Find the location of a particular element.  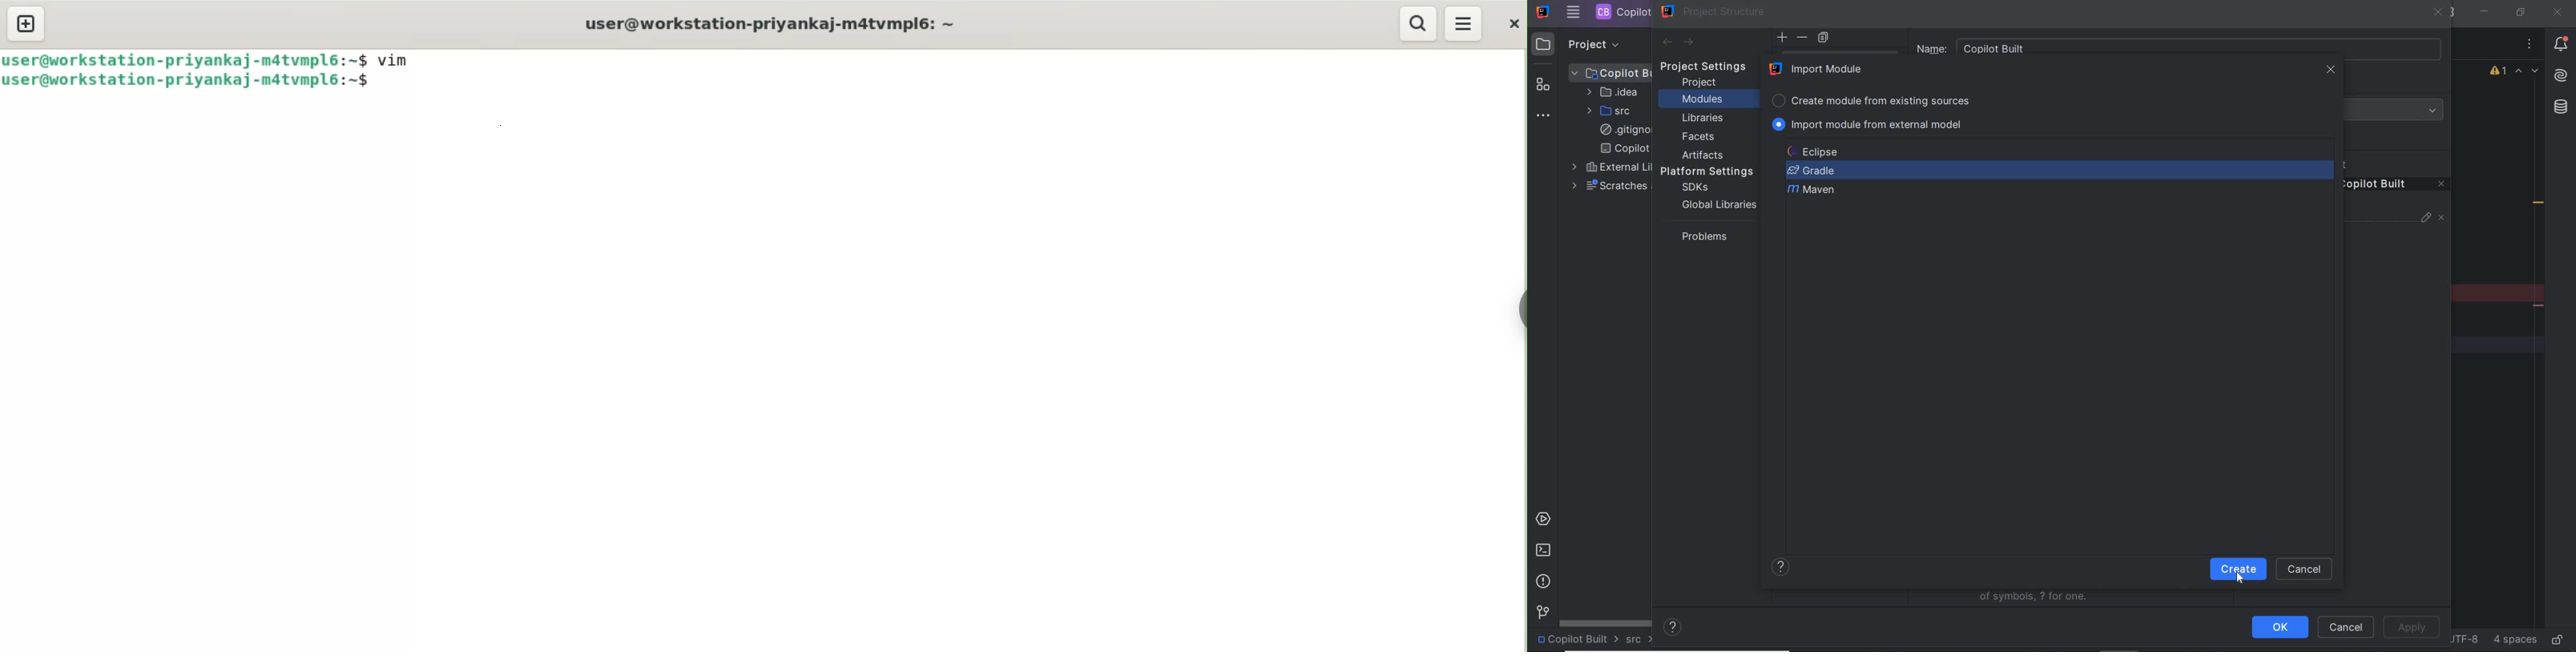

IMPORT MODULE FROM EXTERNAL MODEL is located at coordinates (1870, 124).